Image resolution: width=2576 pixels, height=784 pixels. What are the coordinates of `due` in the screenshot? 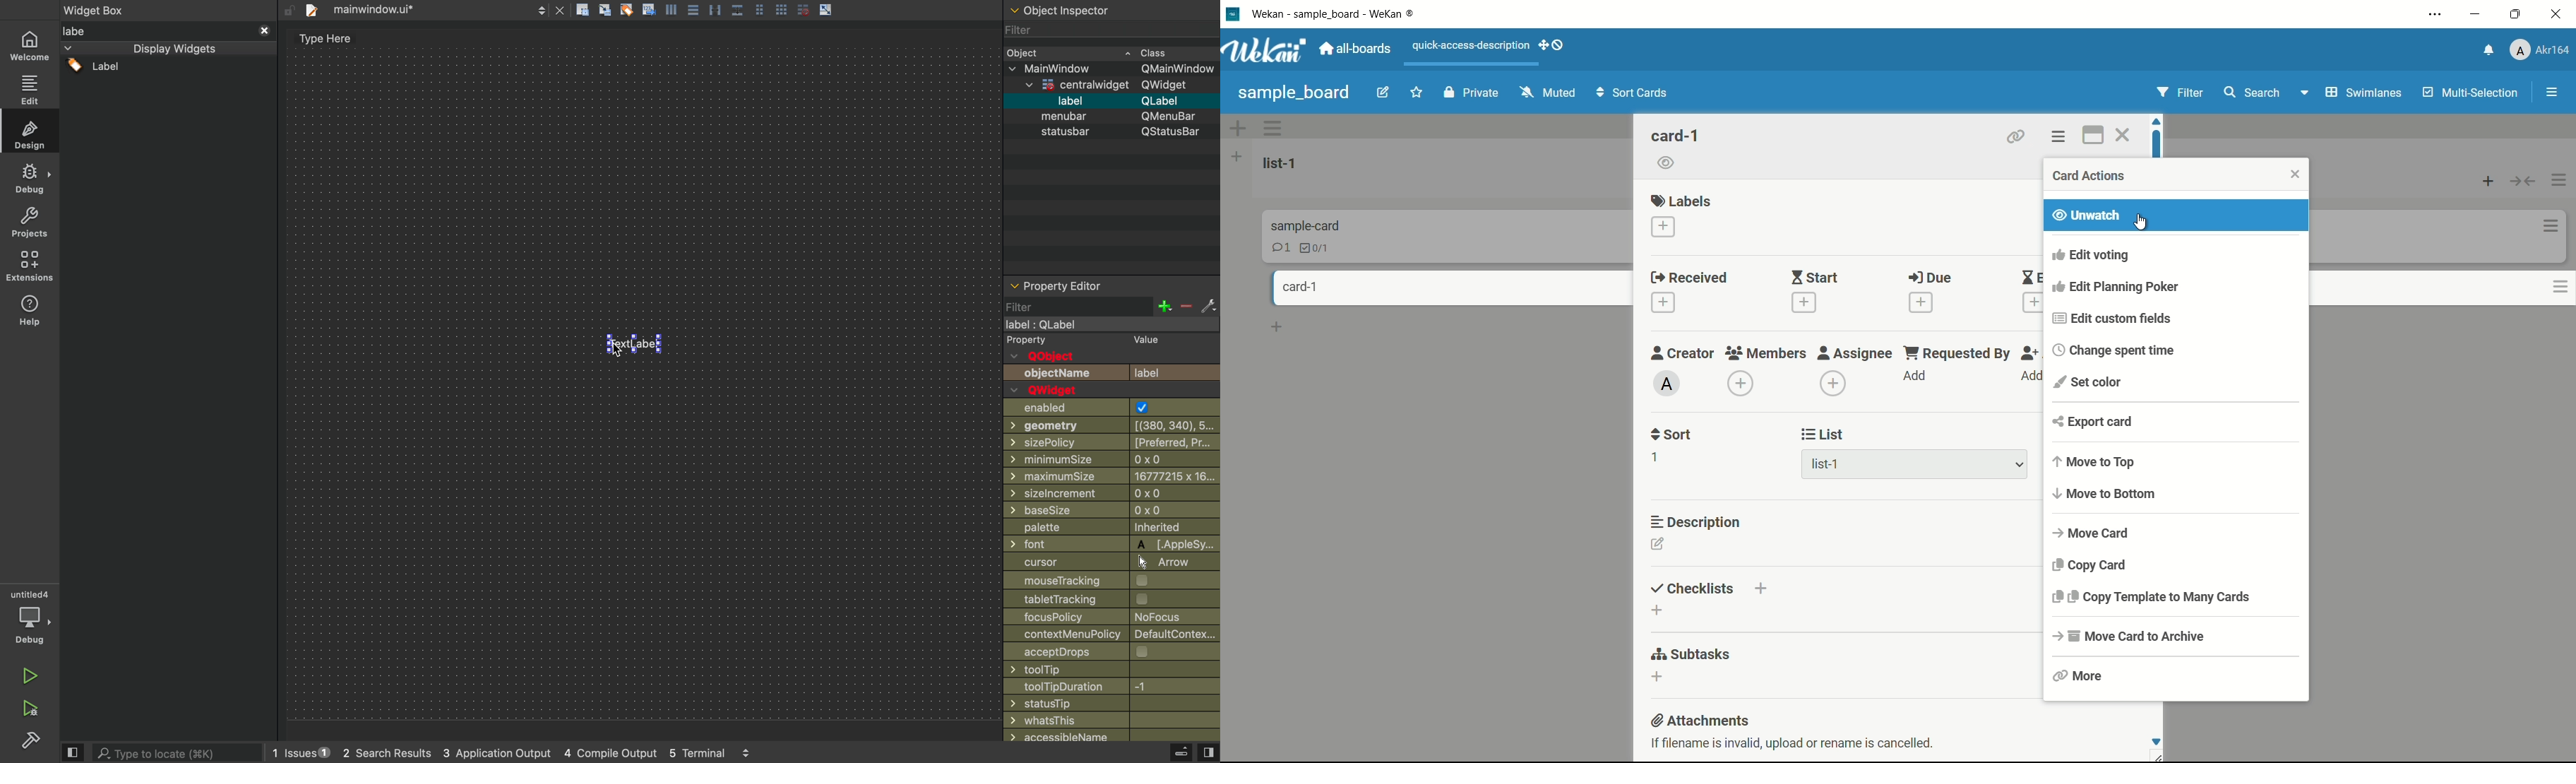 It's located at (1931, 278).